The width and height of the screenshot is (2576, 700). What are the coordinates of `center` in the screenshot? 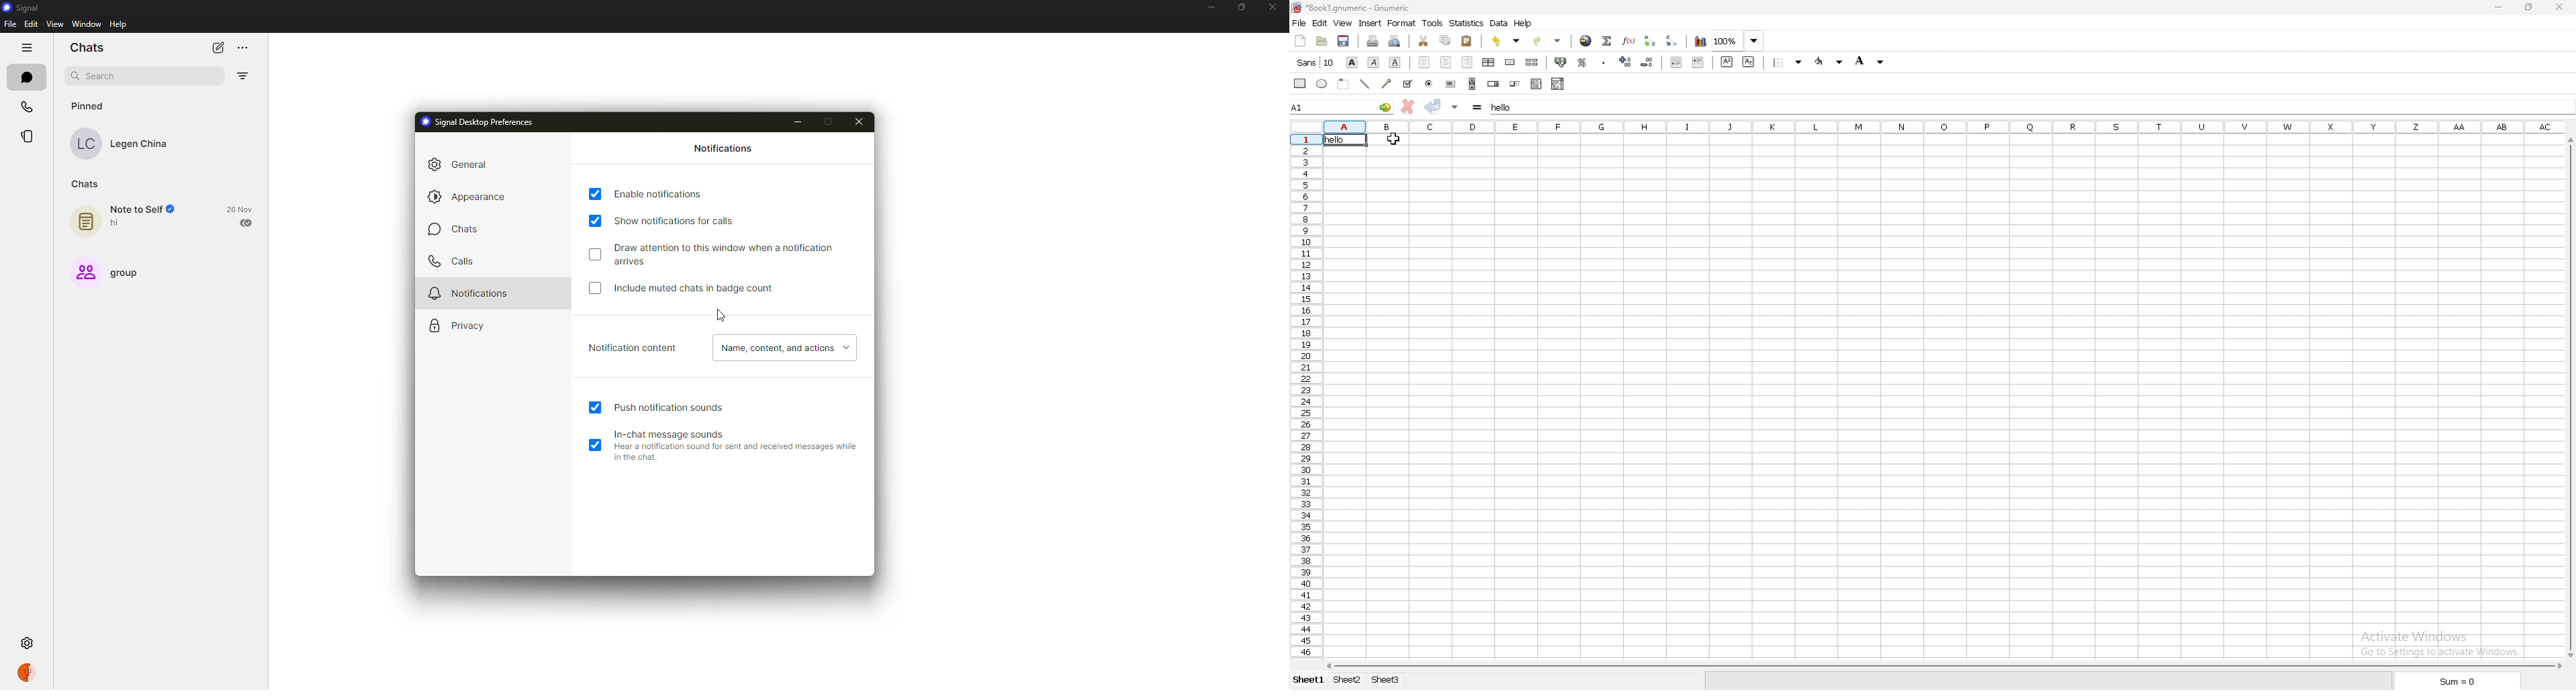 It's located at (1446, 62).